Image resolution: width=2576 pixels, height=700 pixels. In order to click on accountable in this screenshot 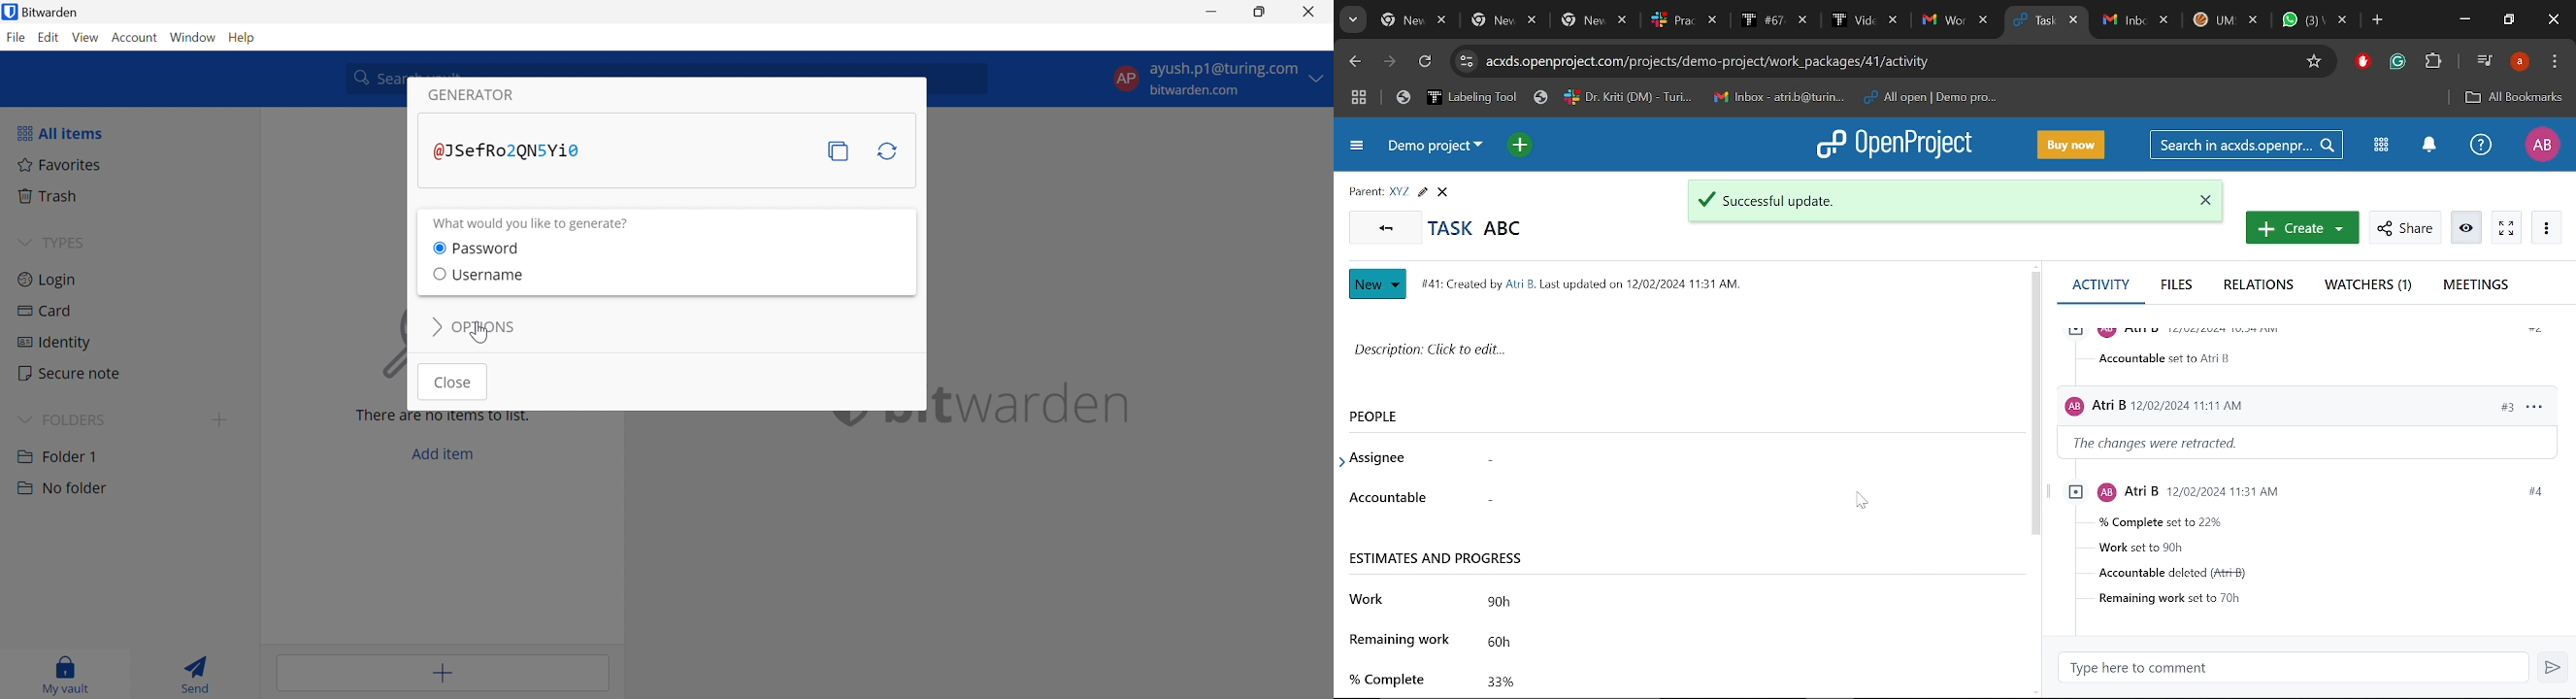, I will do `click(1387, 497)`.